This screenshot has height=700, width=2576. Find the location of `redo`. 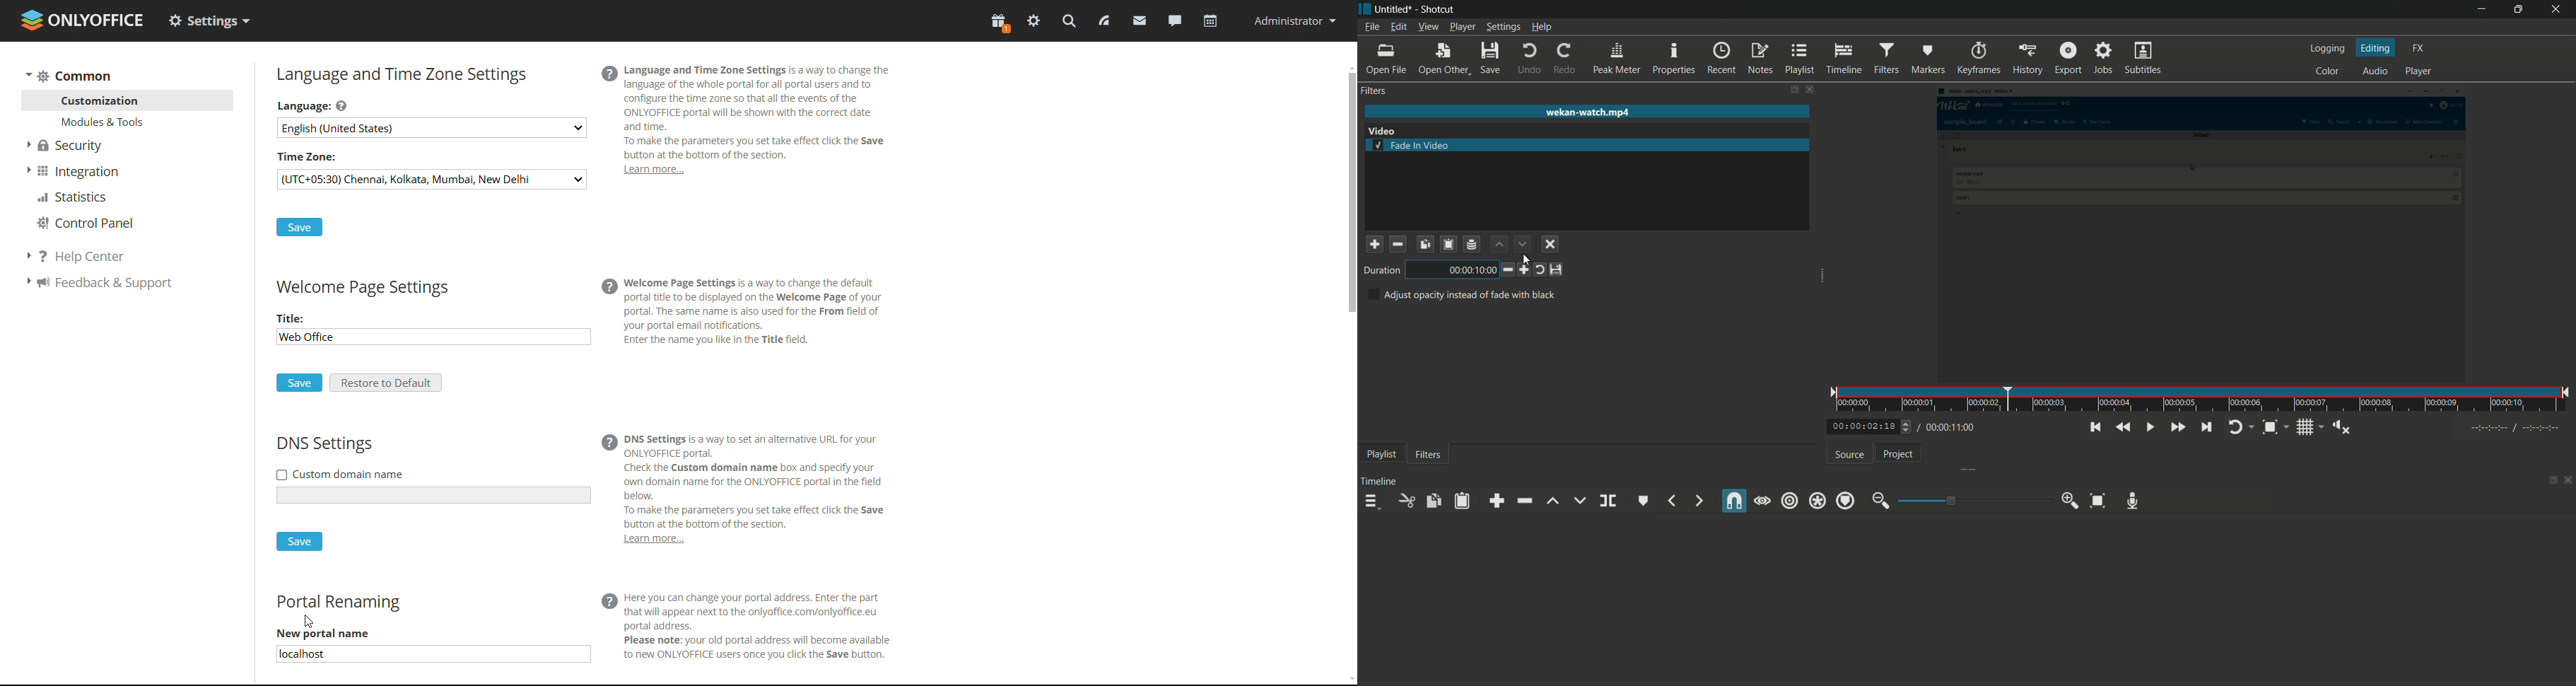

redo is located at coordinates (1564, 59).